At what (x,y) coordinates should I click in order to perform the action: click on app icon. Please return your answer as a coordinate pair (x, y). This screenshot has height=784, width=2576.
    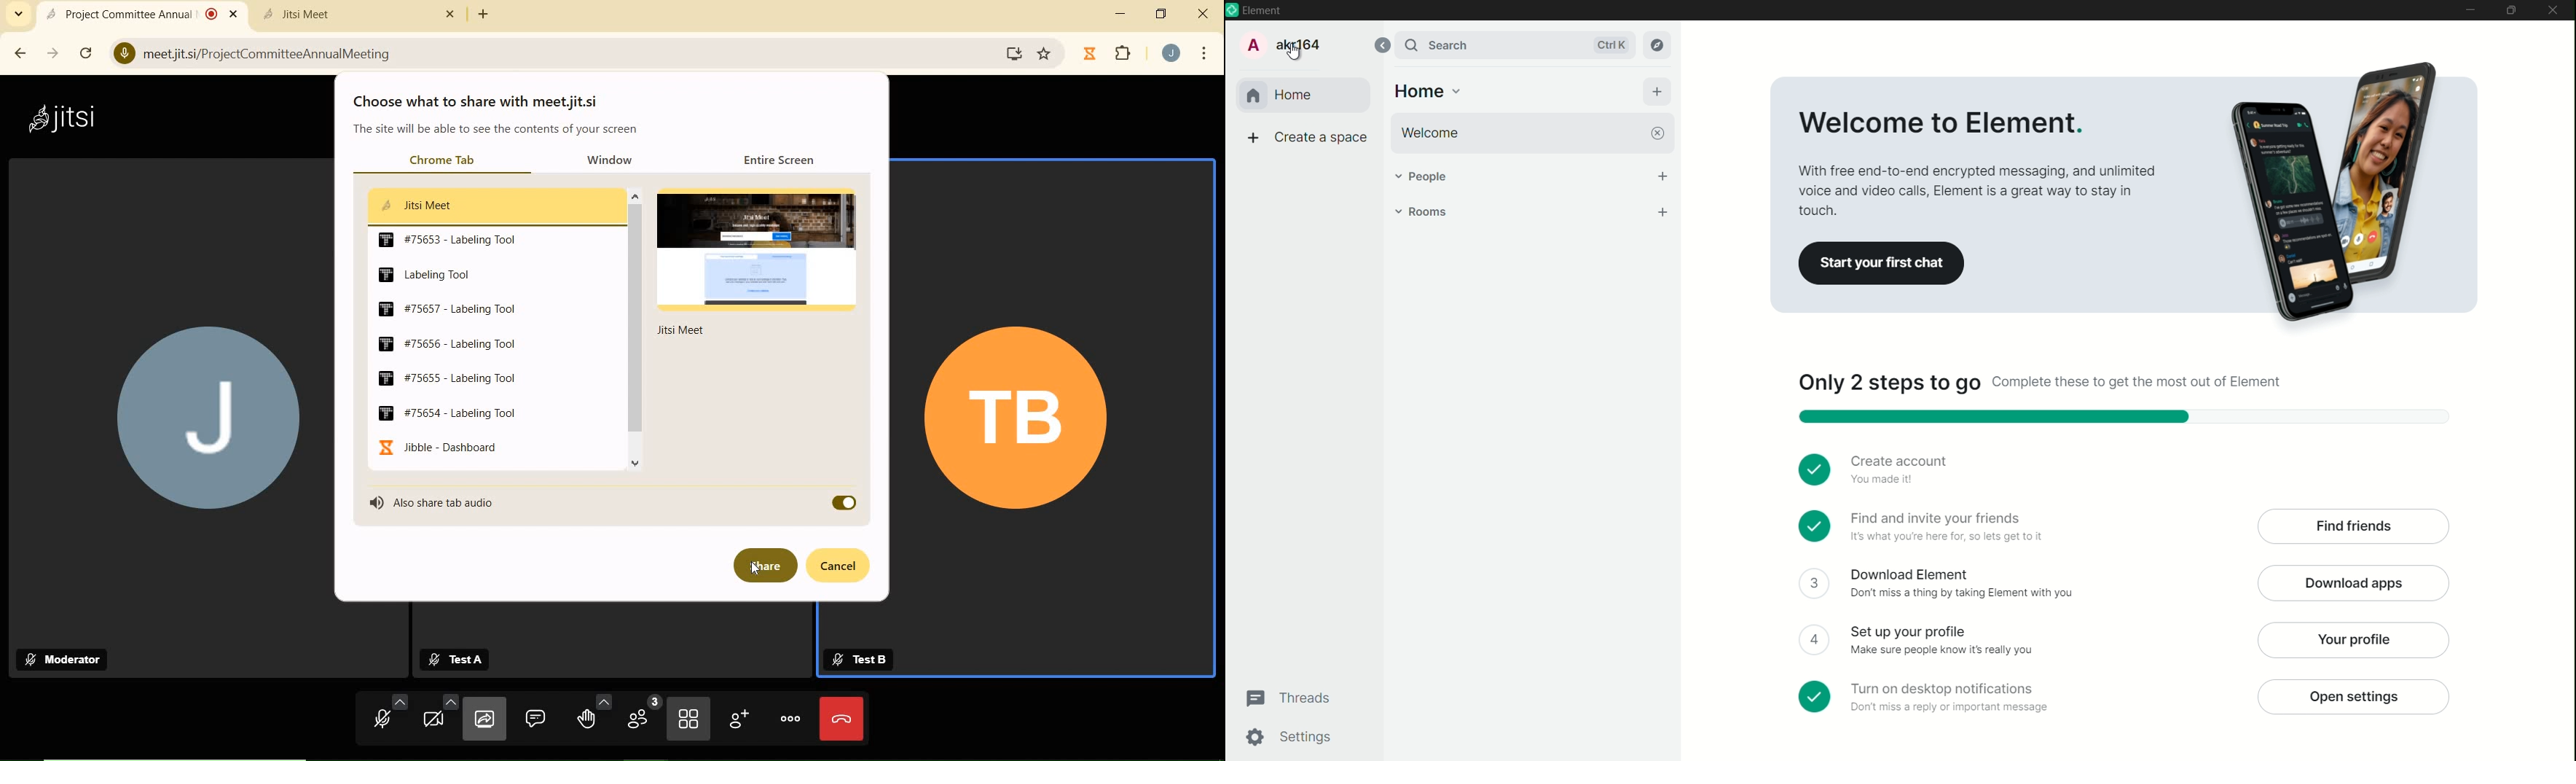
    Looking at the image, I should click on (1232, 11).